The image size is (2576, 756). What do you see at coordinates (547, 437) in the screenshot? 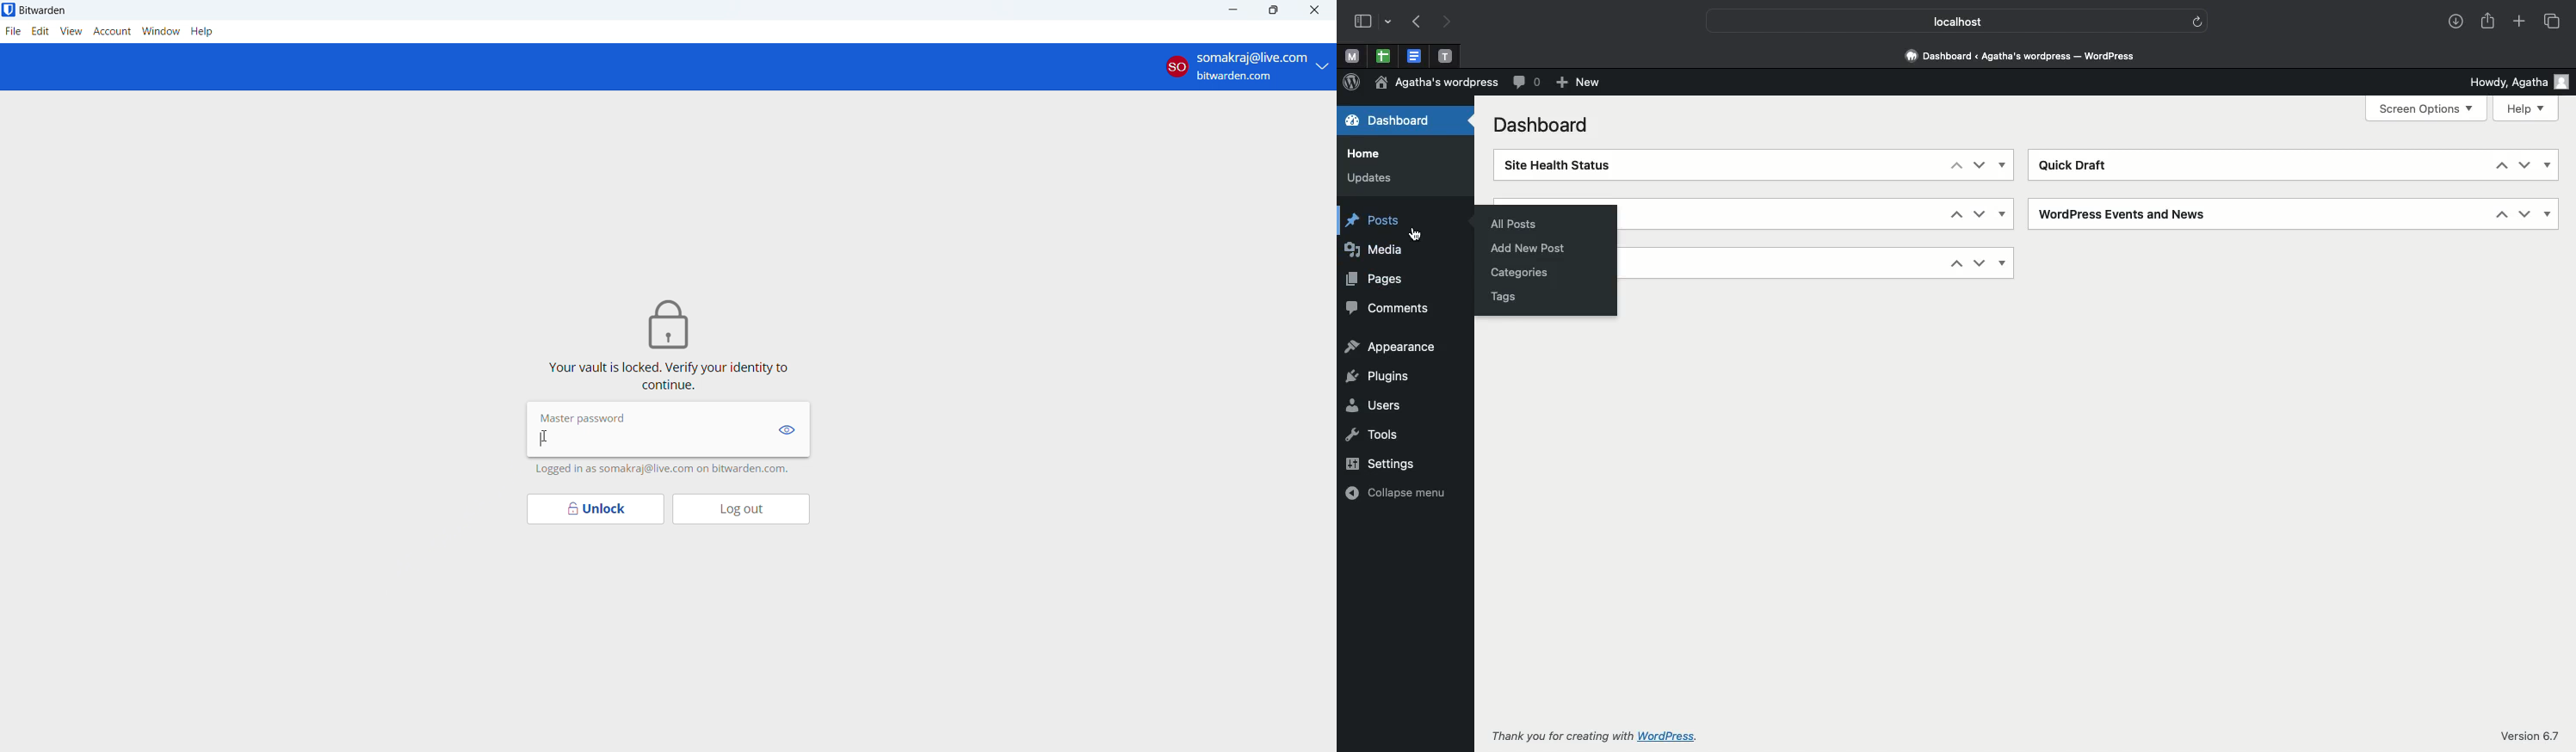
I see `cursor` at bounding box center [547, 437].